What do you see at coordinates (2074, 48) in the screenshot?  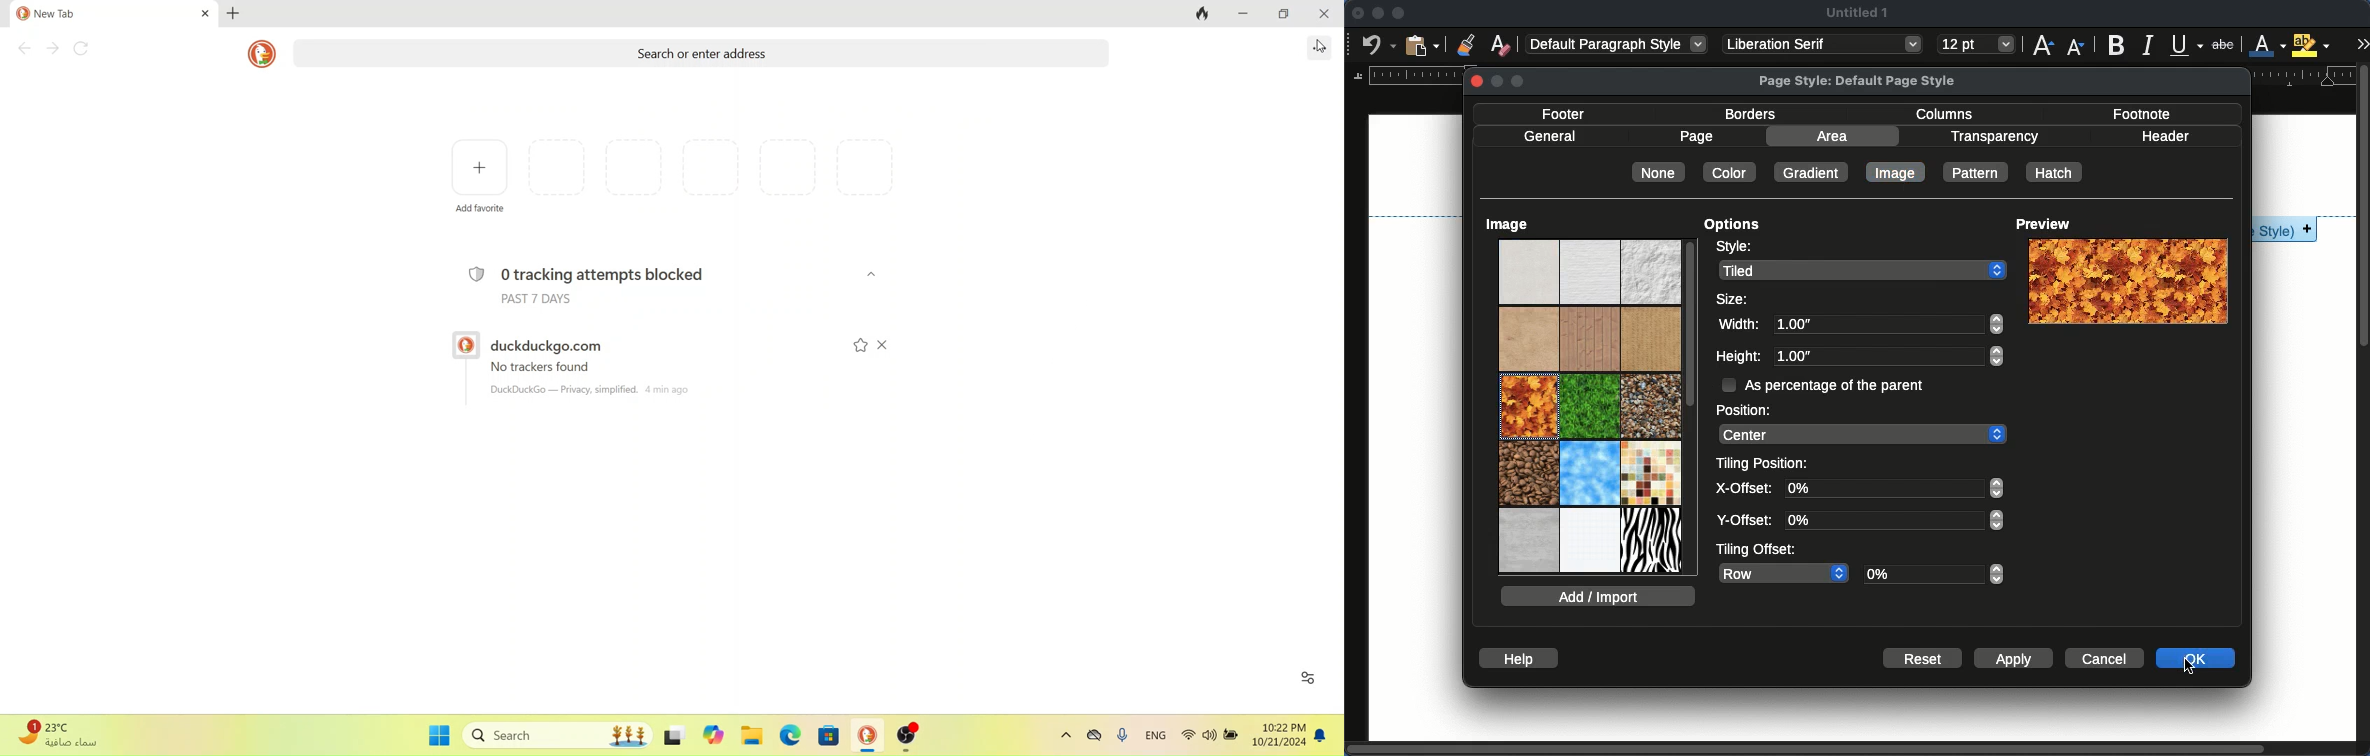 I see `decrease size` at bounding box center [2074, 48].